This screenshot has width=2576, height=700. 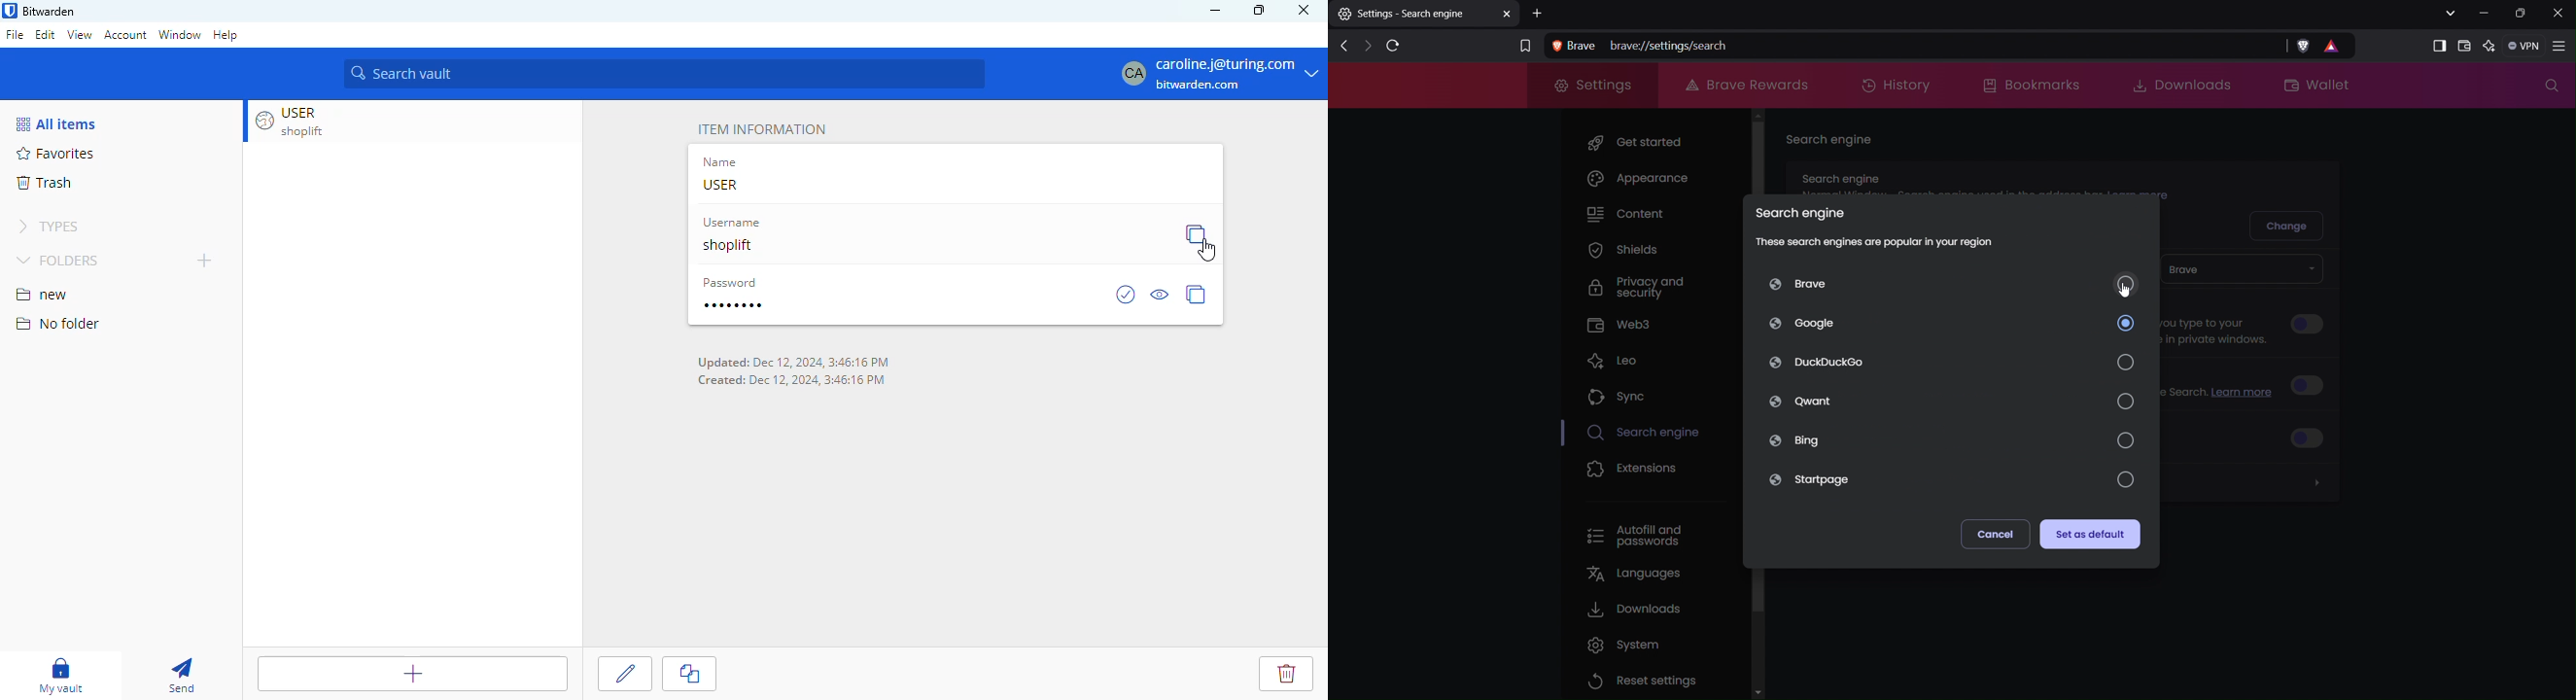 What do you see at coordinates (666, 75) in the screenshot?
I see `search vault` at bounding box center [666, 75].